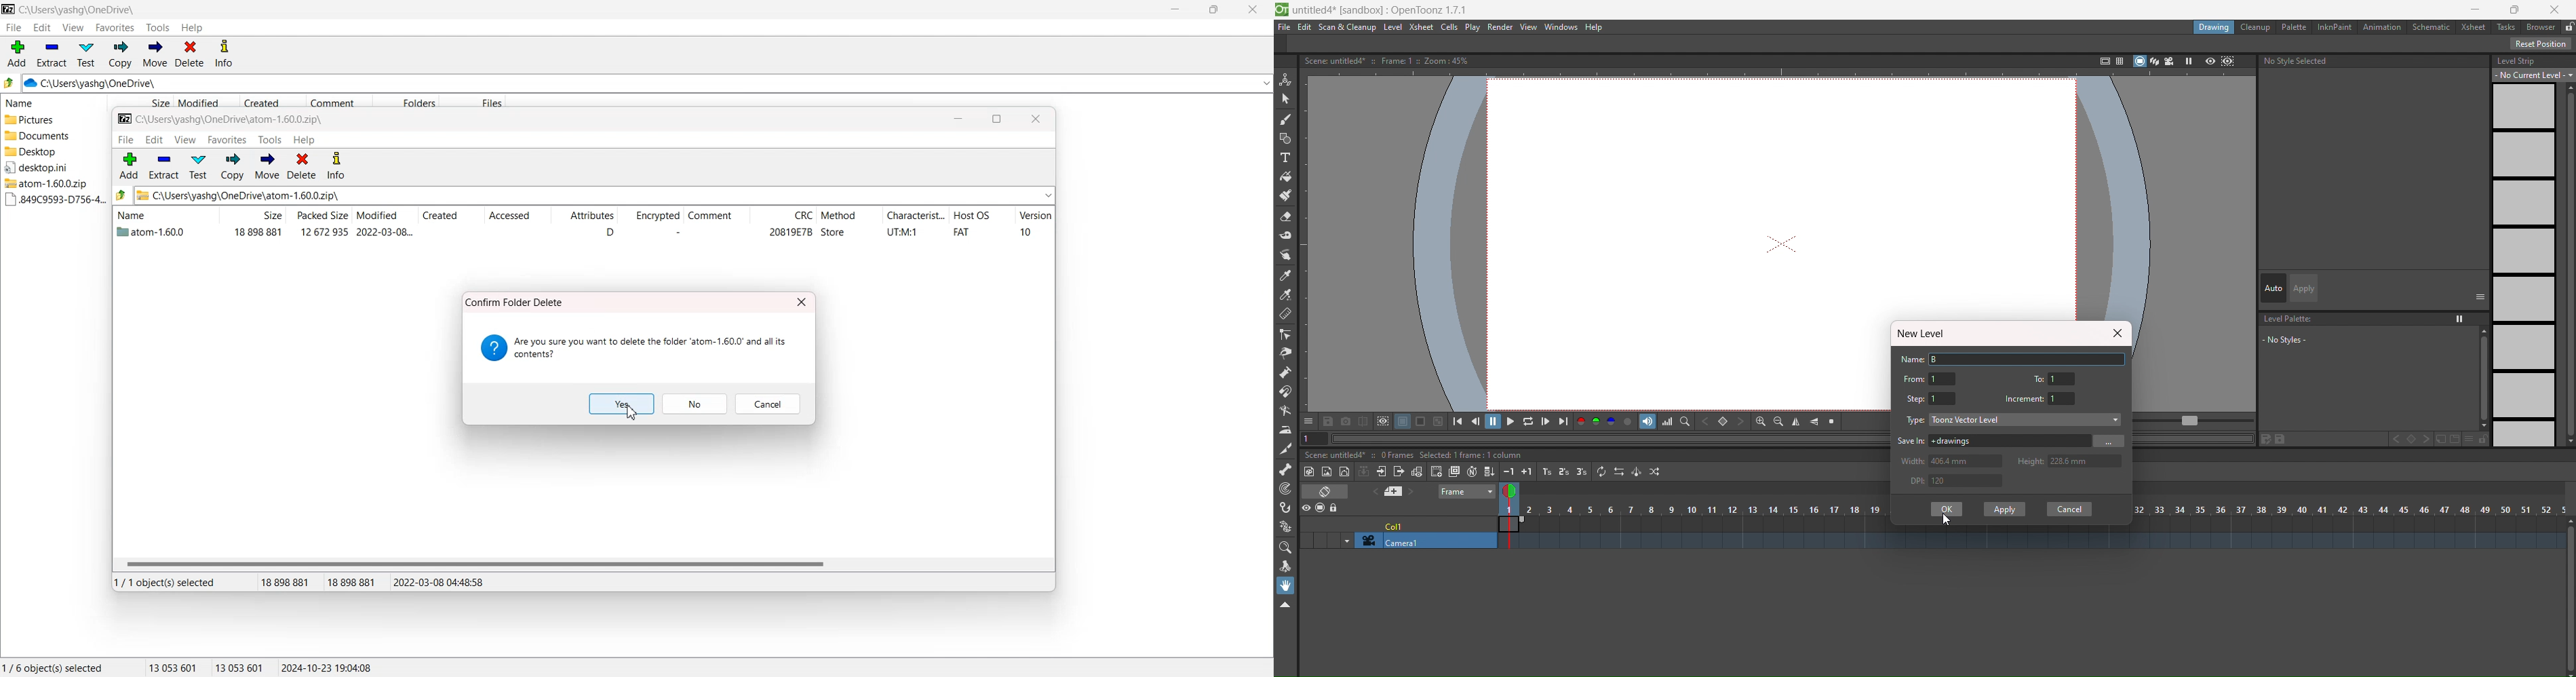  I want to click on loop, so click(1528, 421).